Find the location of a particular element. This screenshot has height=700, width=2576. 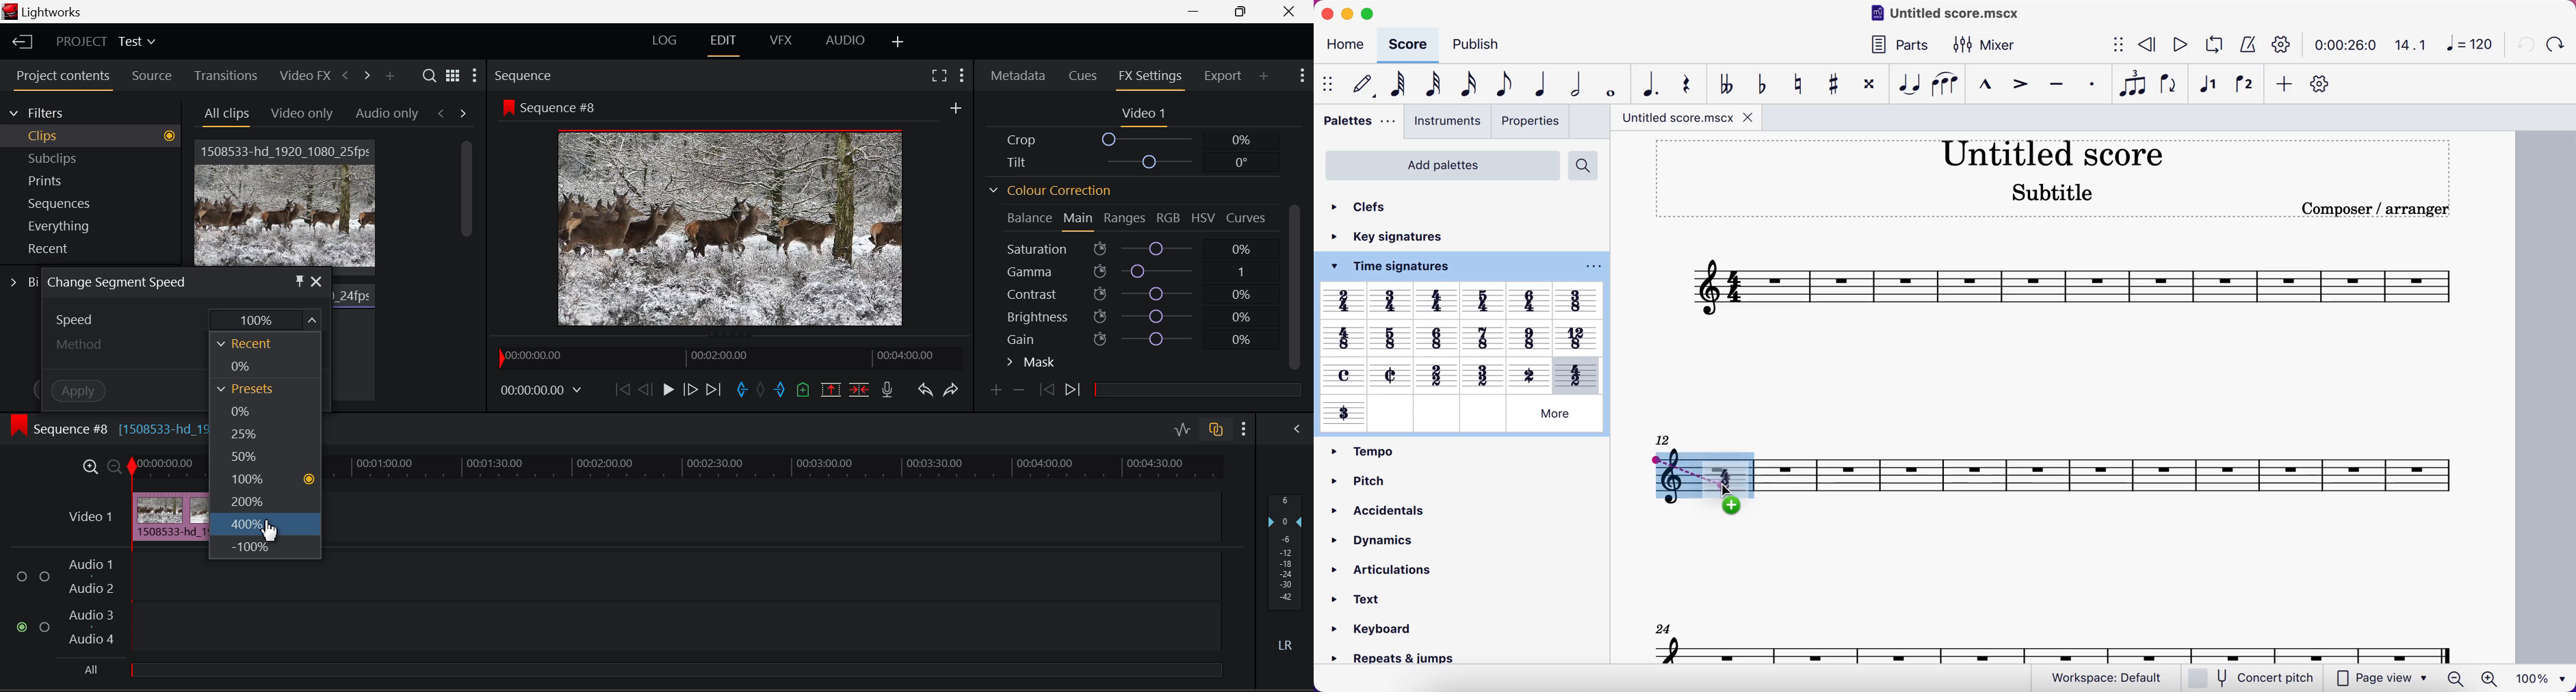

slur is located at coordinates (1943, 84).